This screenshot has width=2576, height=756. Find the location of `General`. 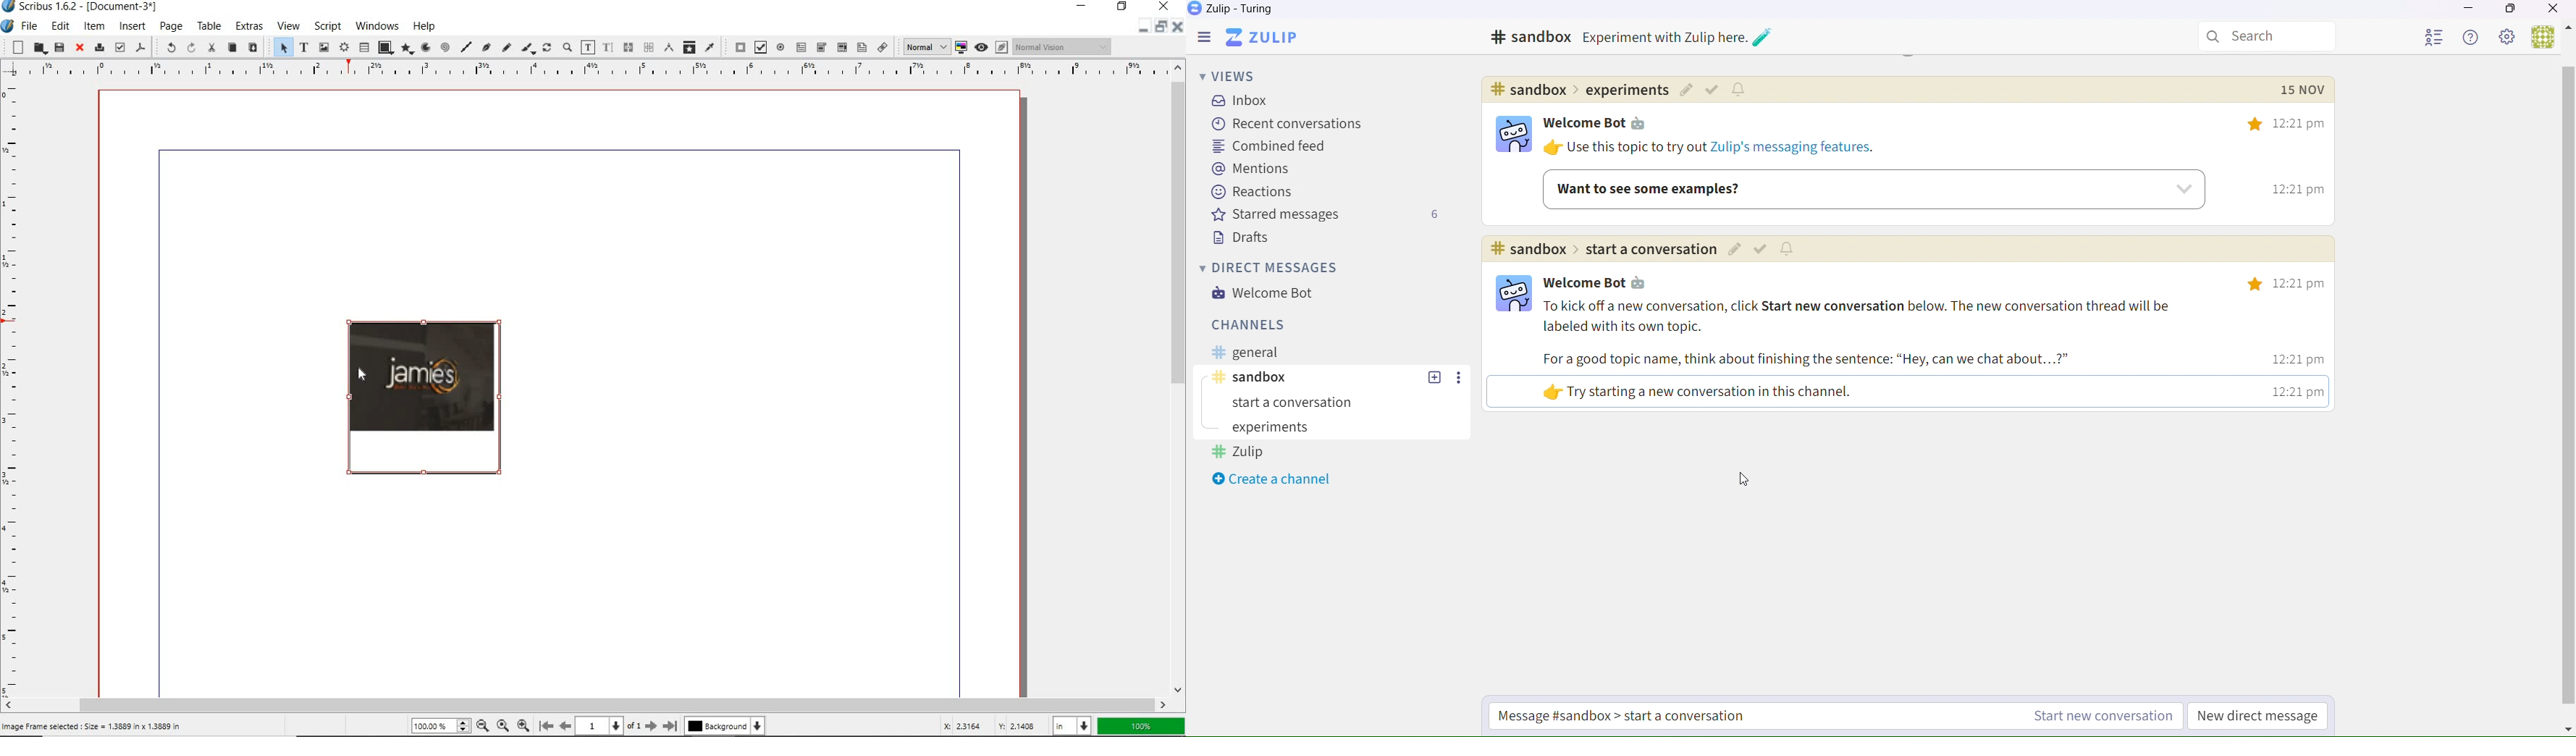

General is located at coordinates (1258, 353).